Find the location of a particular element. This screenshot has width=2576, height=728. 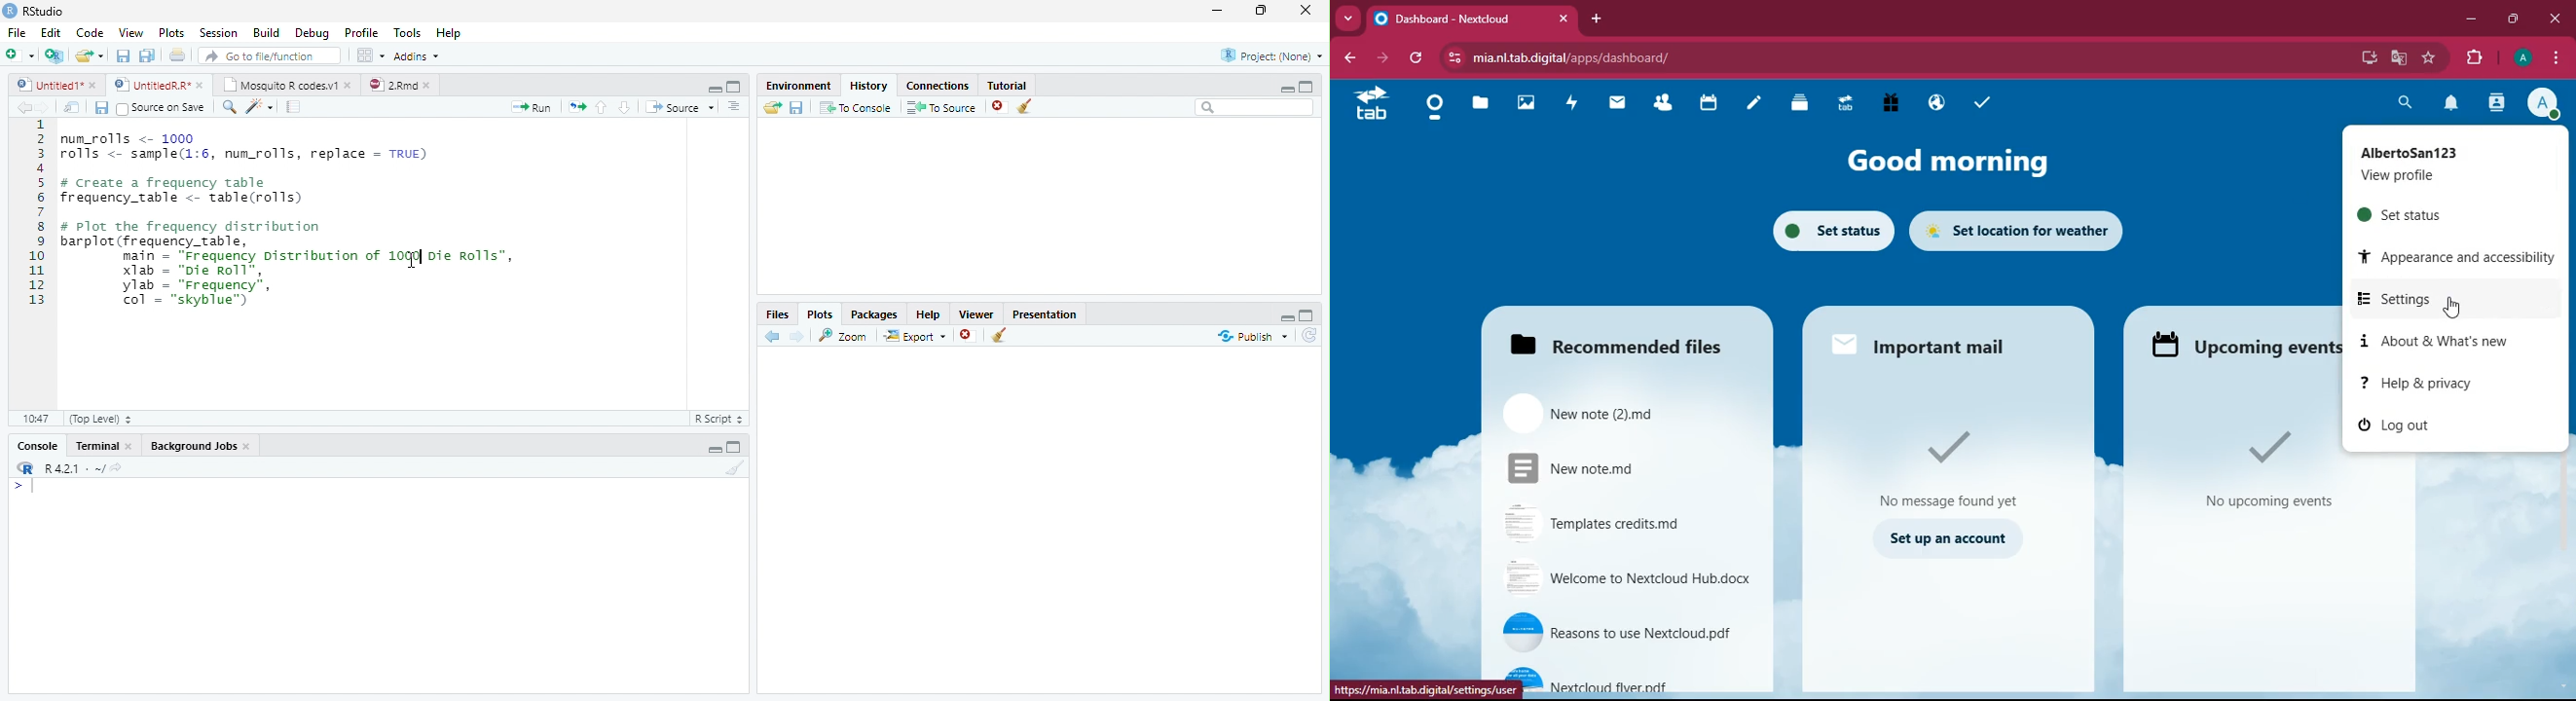

Ungitied1* is located at coordinates (55, 85).